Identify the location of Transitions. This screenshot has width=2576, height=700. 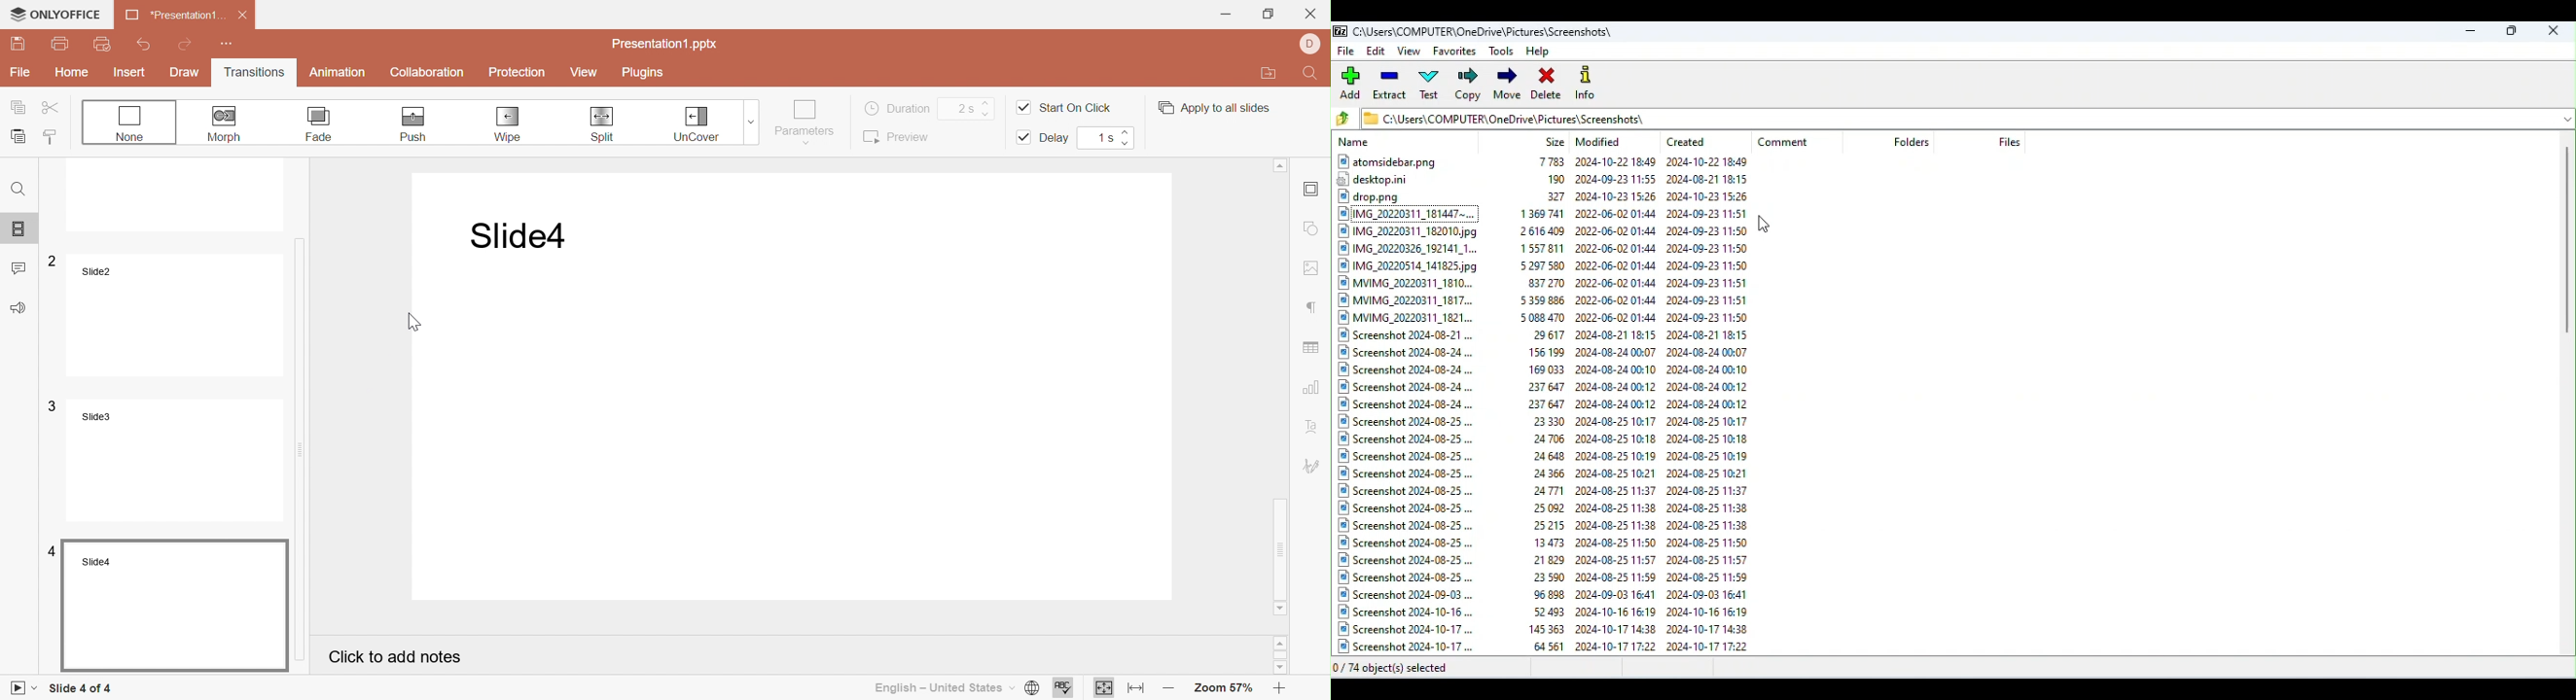
(254, 74).